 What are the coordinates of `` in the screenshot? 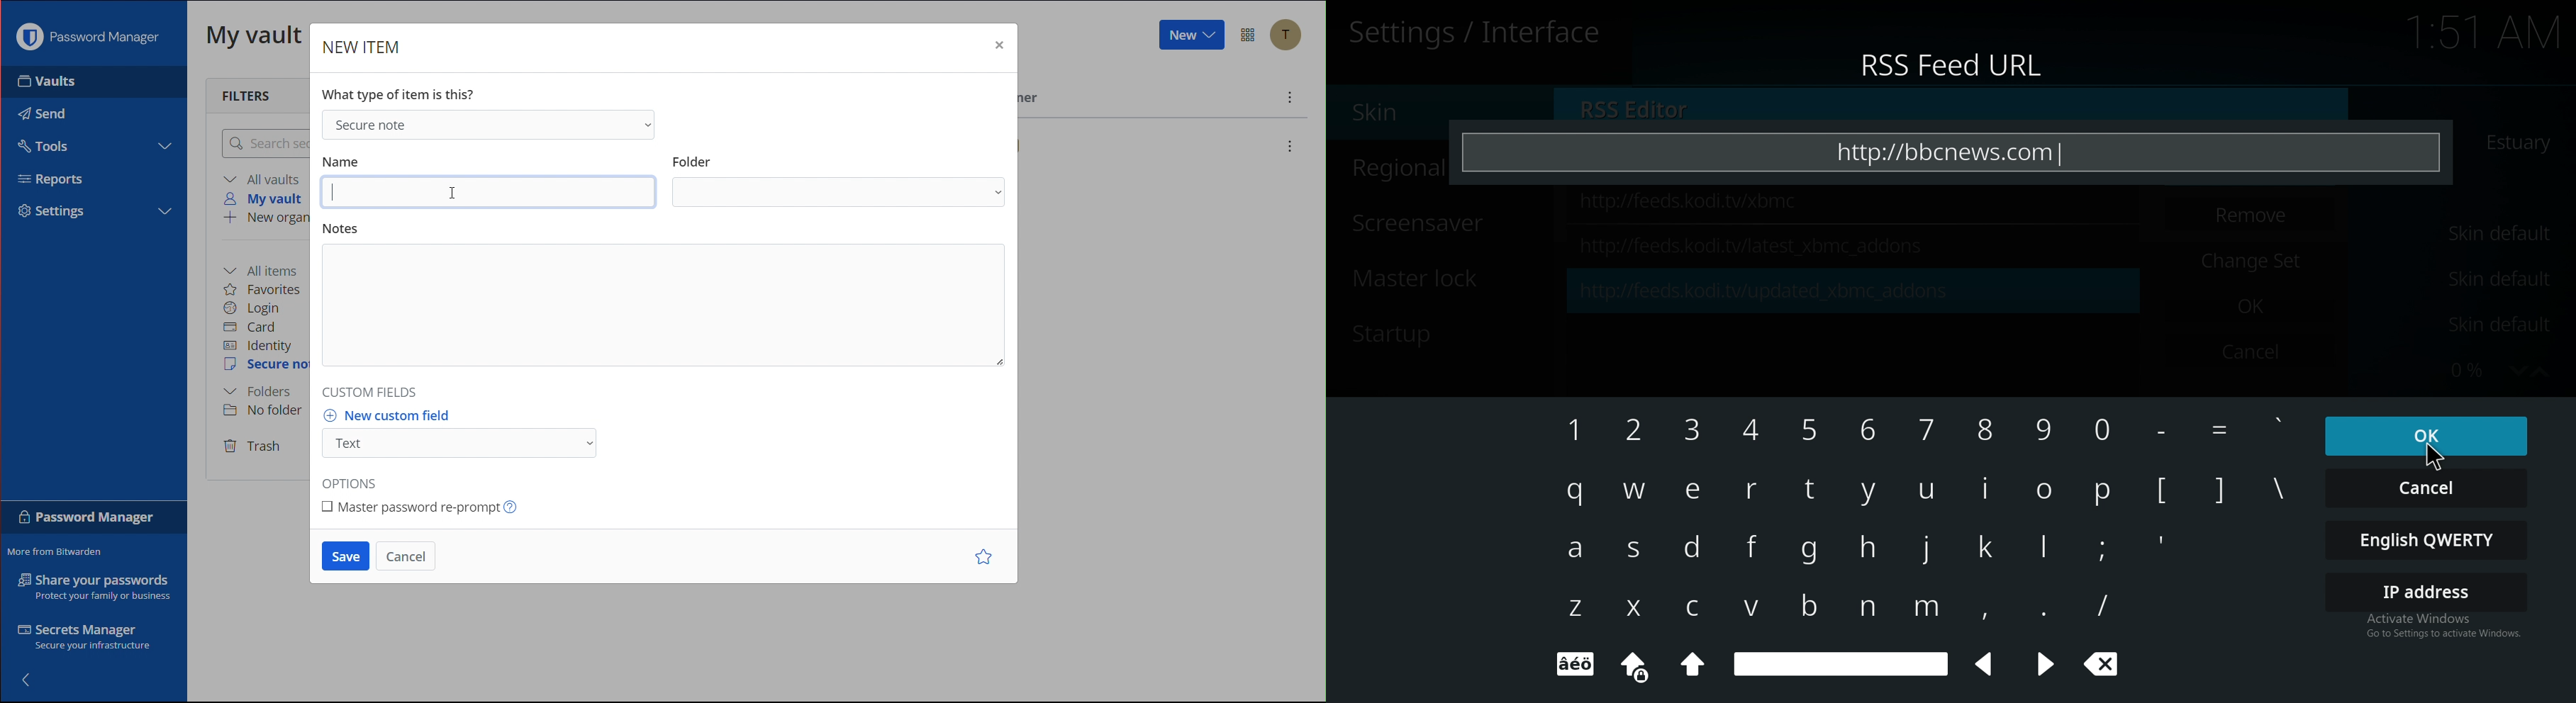 It's located at (2227, 431).